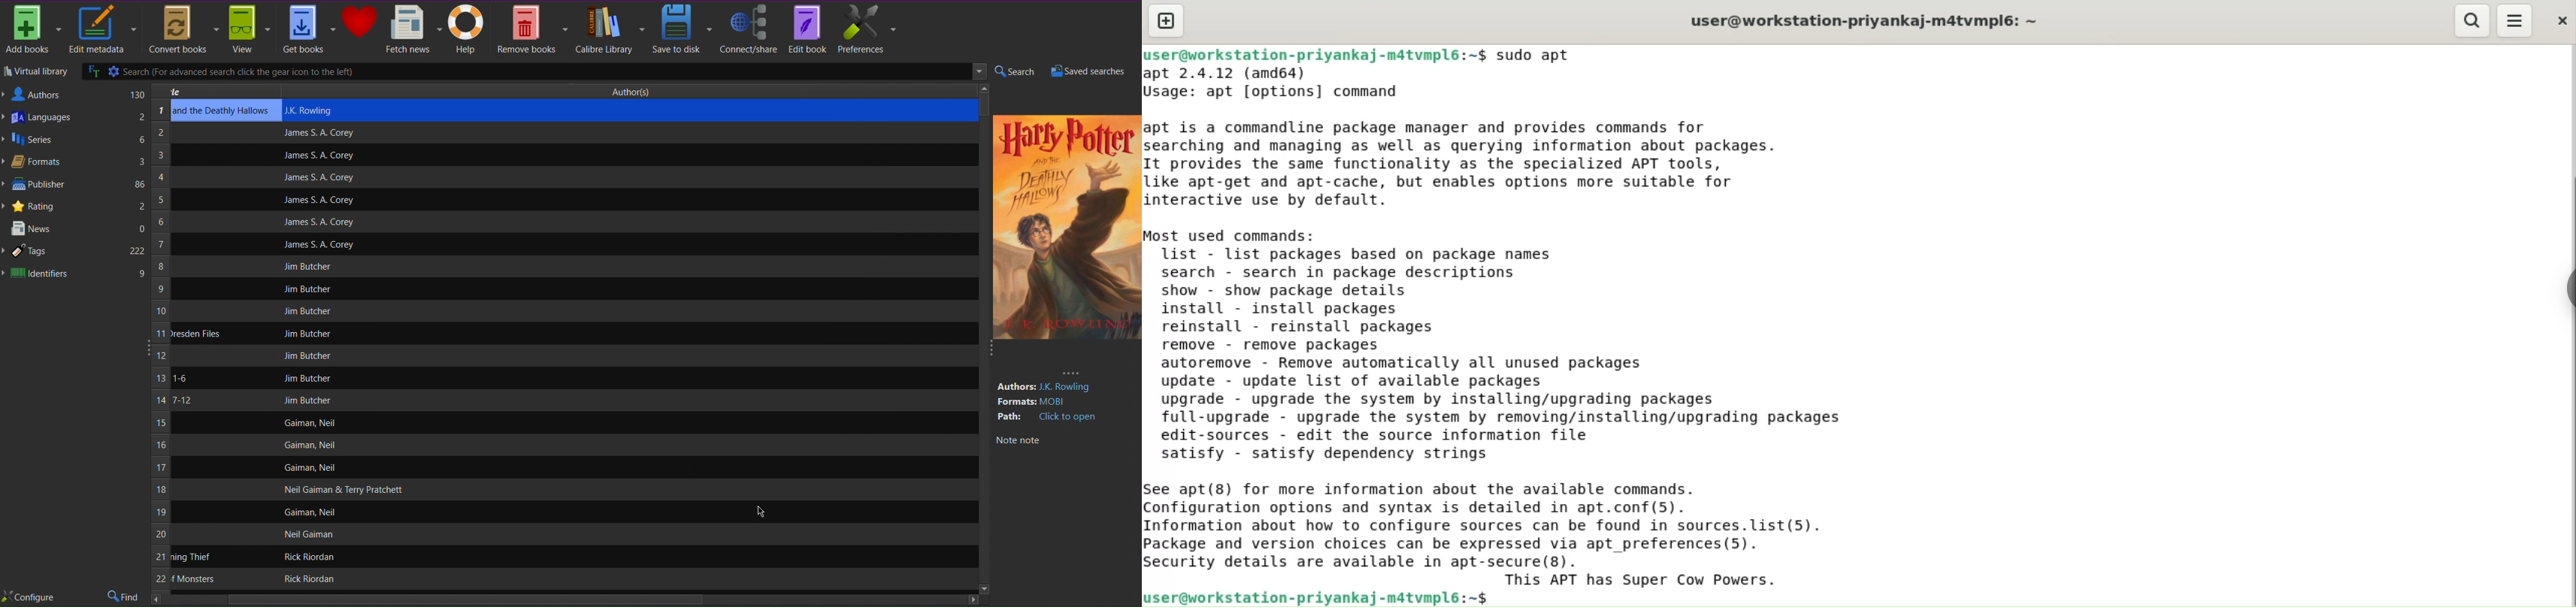 The width and height of the screenshot is (2576, 616). I want to click on Collapse, so click(145, 346).